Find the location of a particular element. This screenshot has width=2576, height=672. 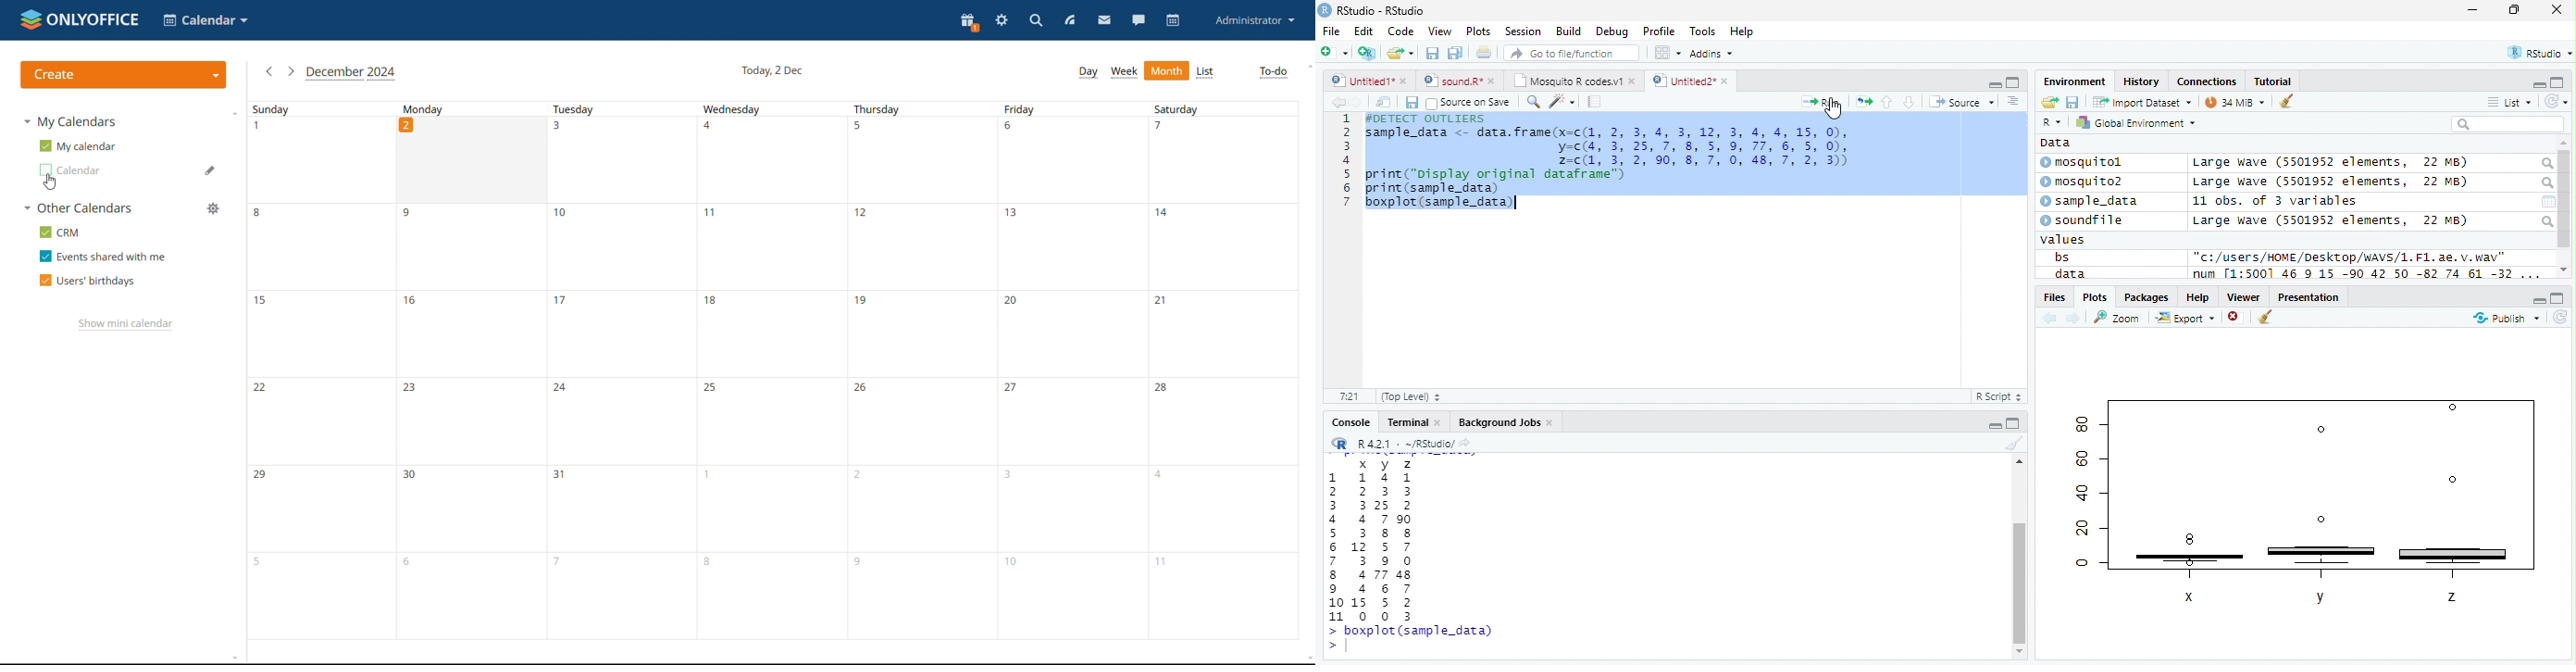

R Script is located at coordinates (1999, 395).